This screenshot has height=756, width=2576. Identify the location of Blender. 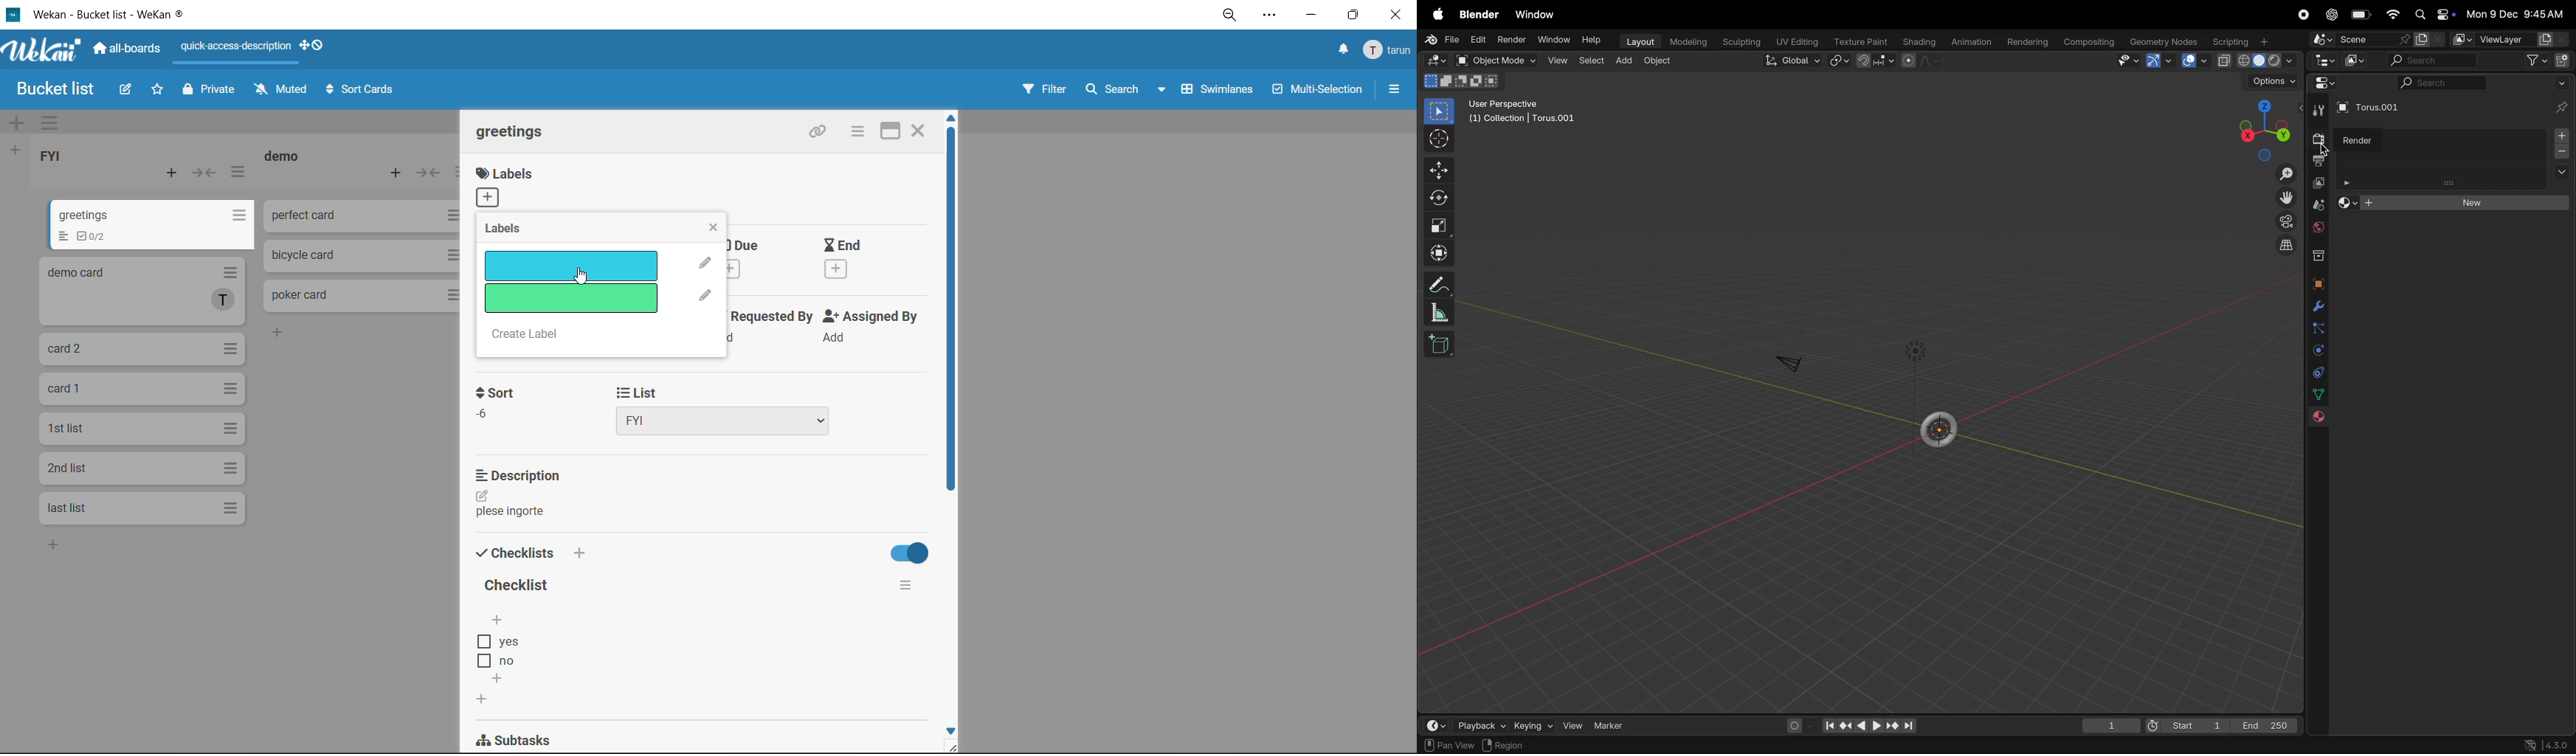
(1479, 14).